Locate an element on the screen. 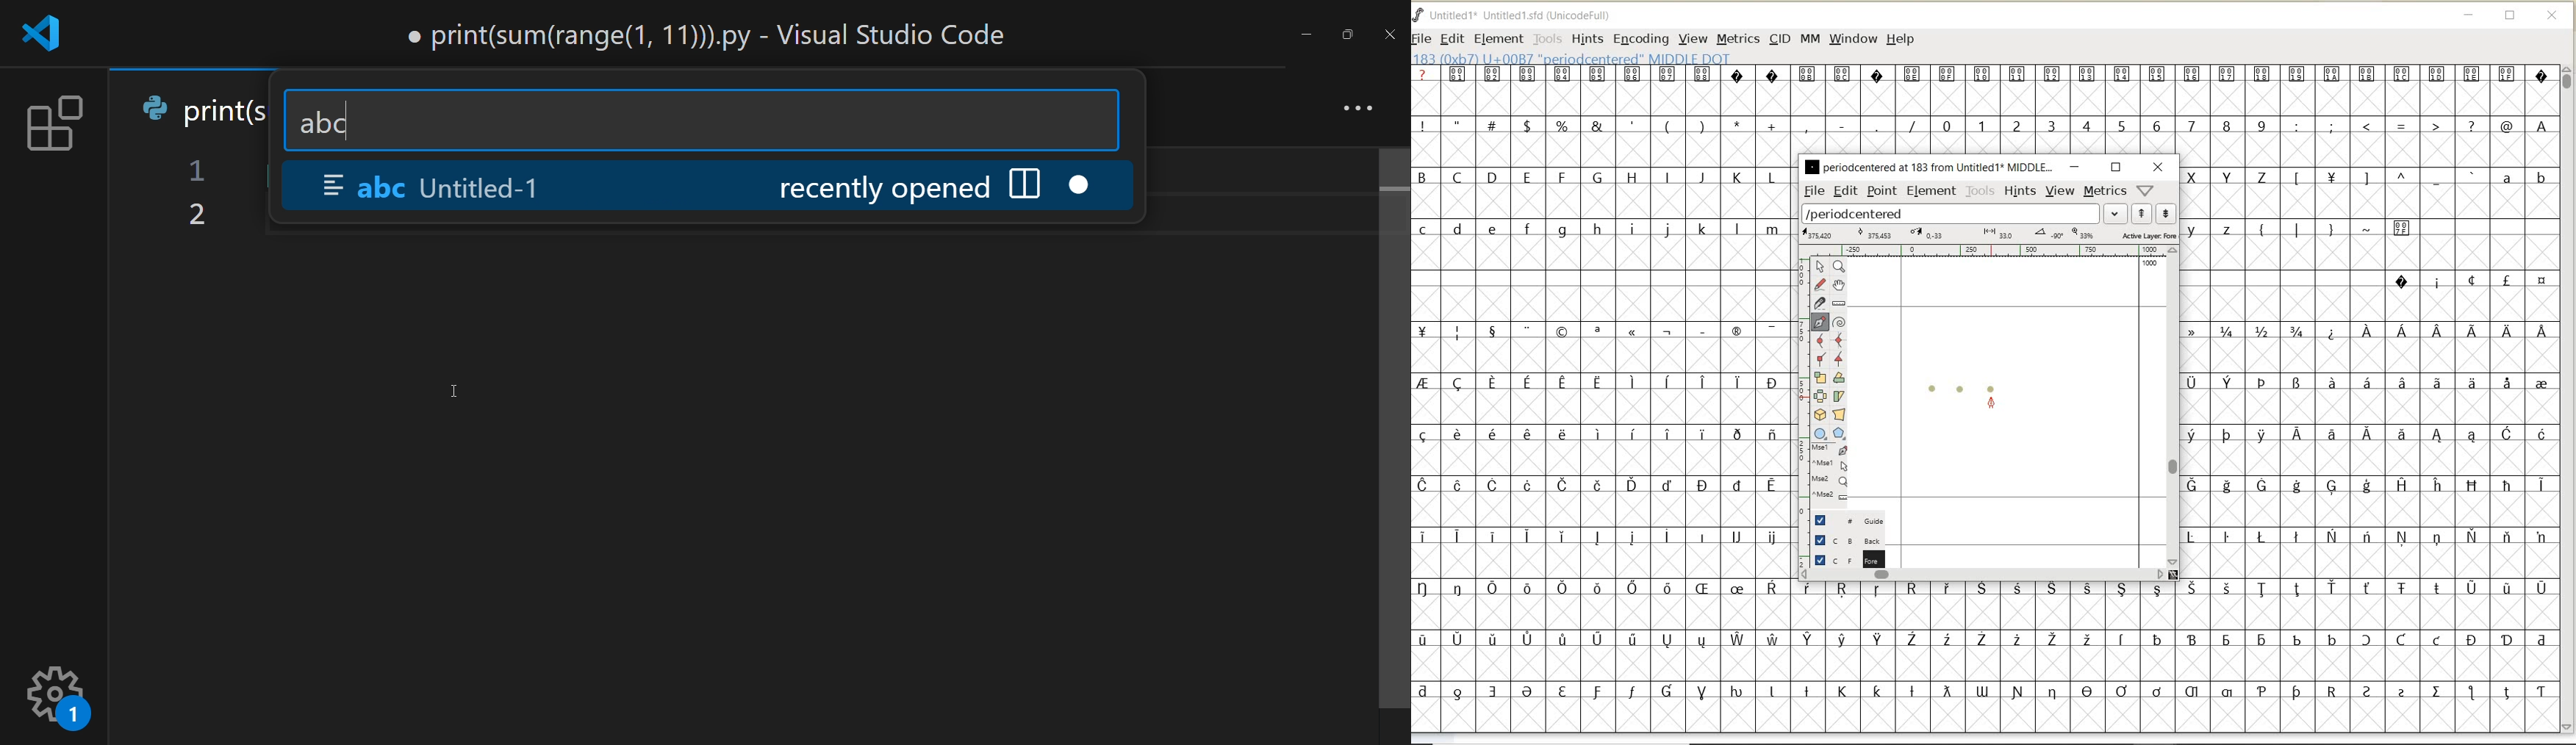 The width and height of the screenshot is (2576, 756). SCROLLBAR is located at coordinates (2569, 399).